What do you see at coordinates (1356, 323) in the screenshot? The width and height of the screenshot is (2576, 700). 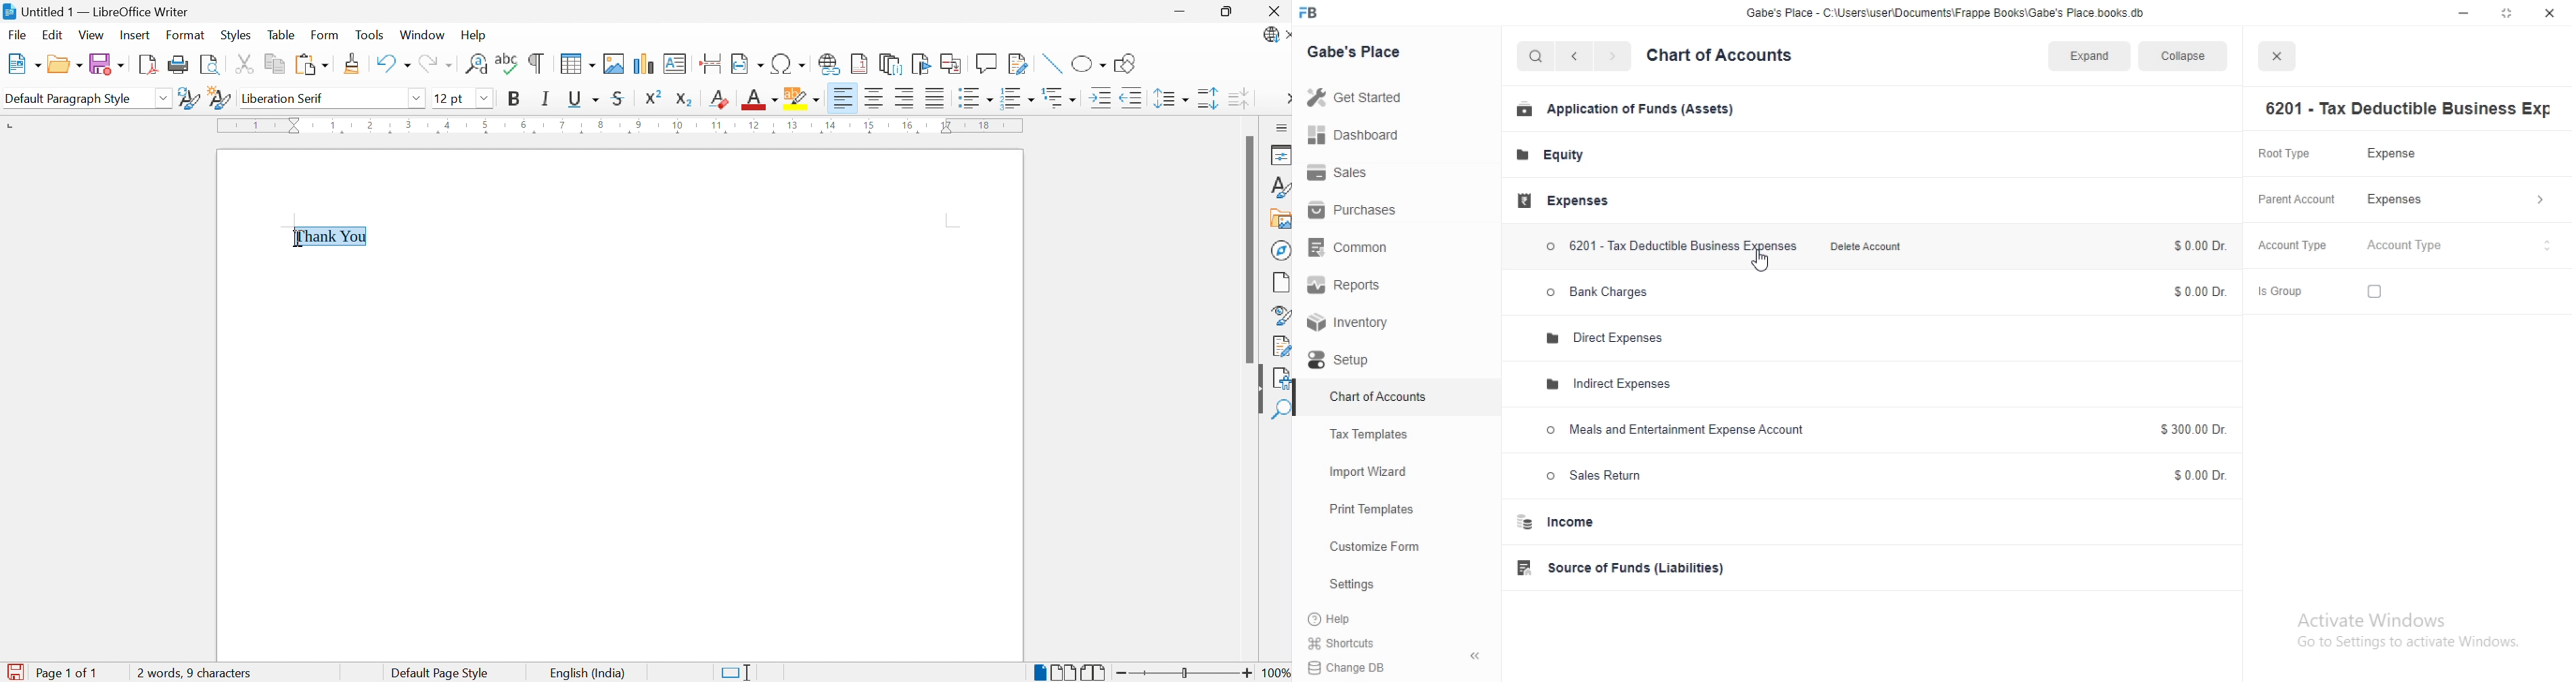 I see `Inventory` at bounding box center [1356, 323].